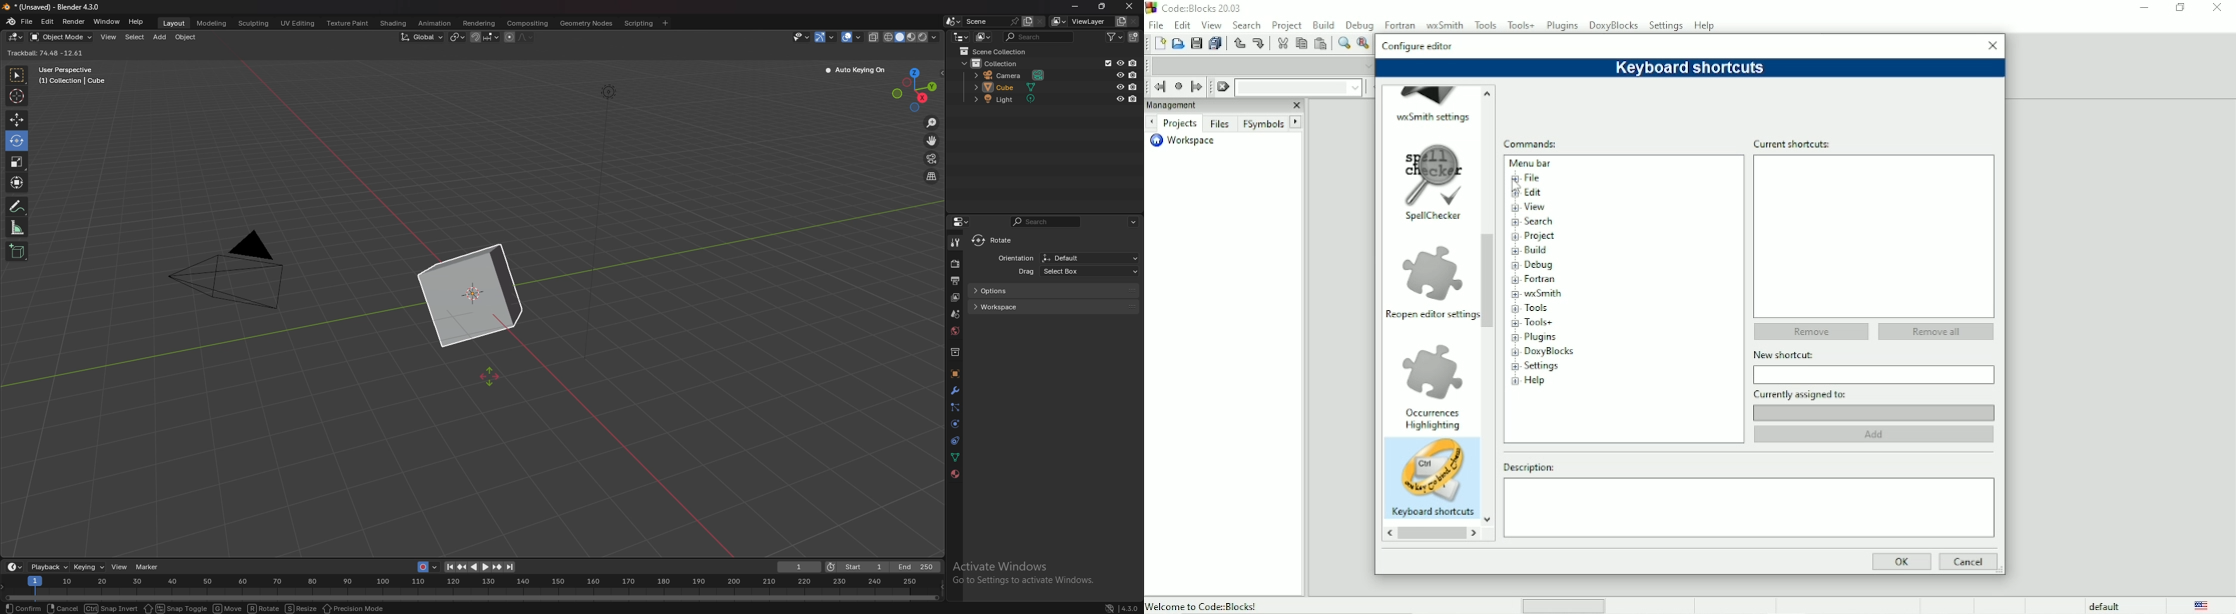 The image size is (2240, 616). I want to click on Save, so click(1195, 43).